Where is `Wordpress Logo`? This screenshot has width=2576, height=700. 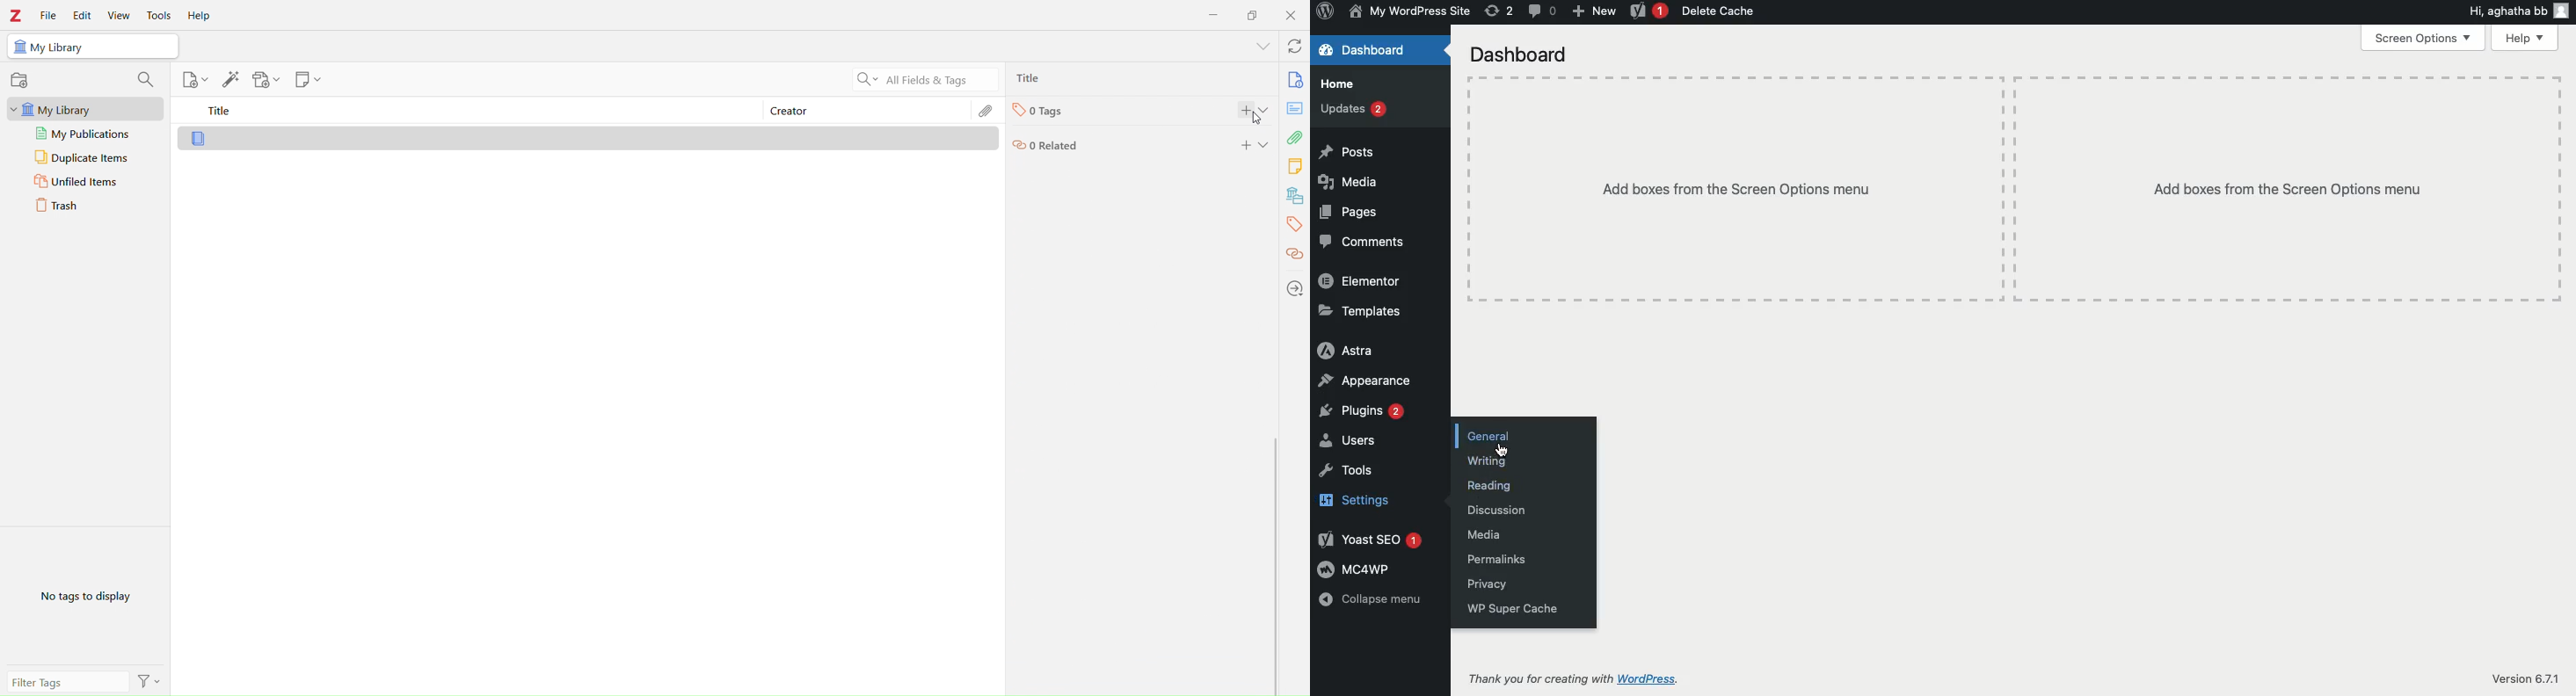 Wordpress Logo is located at coordinates (1323, 12).